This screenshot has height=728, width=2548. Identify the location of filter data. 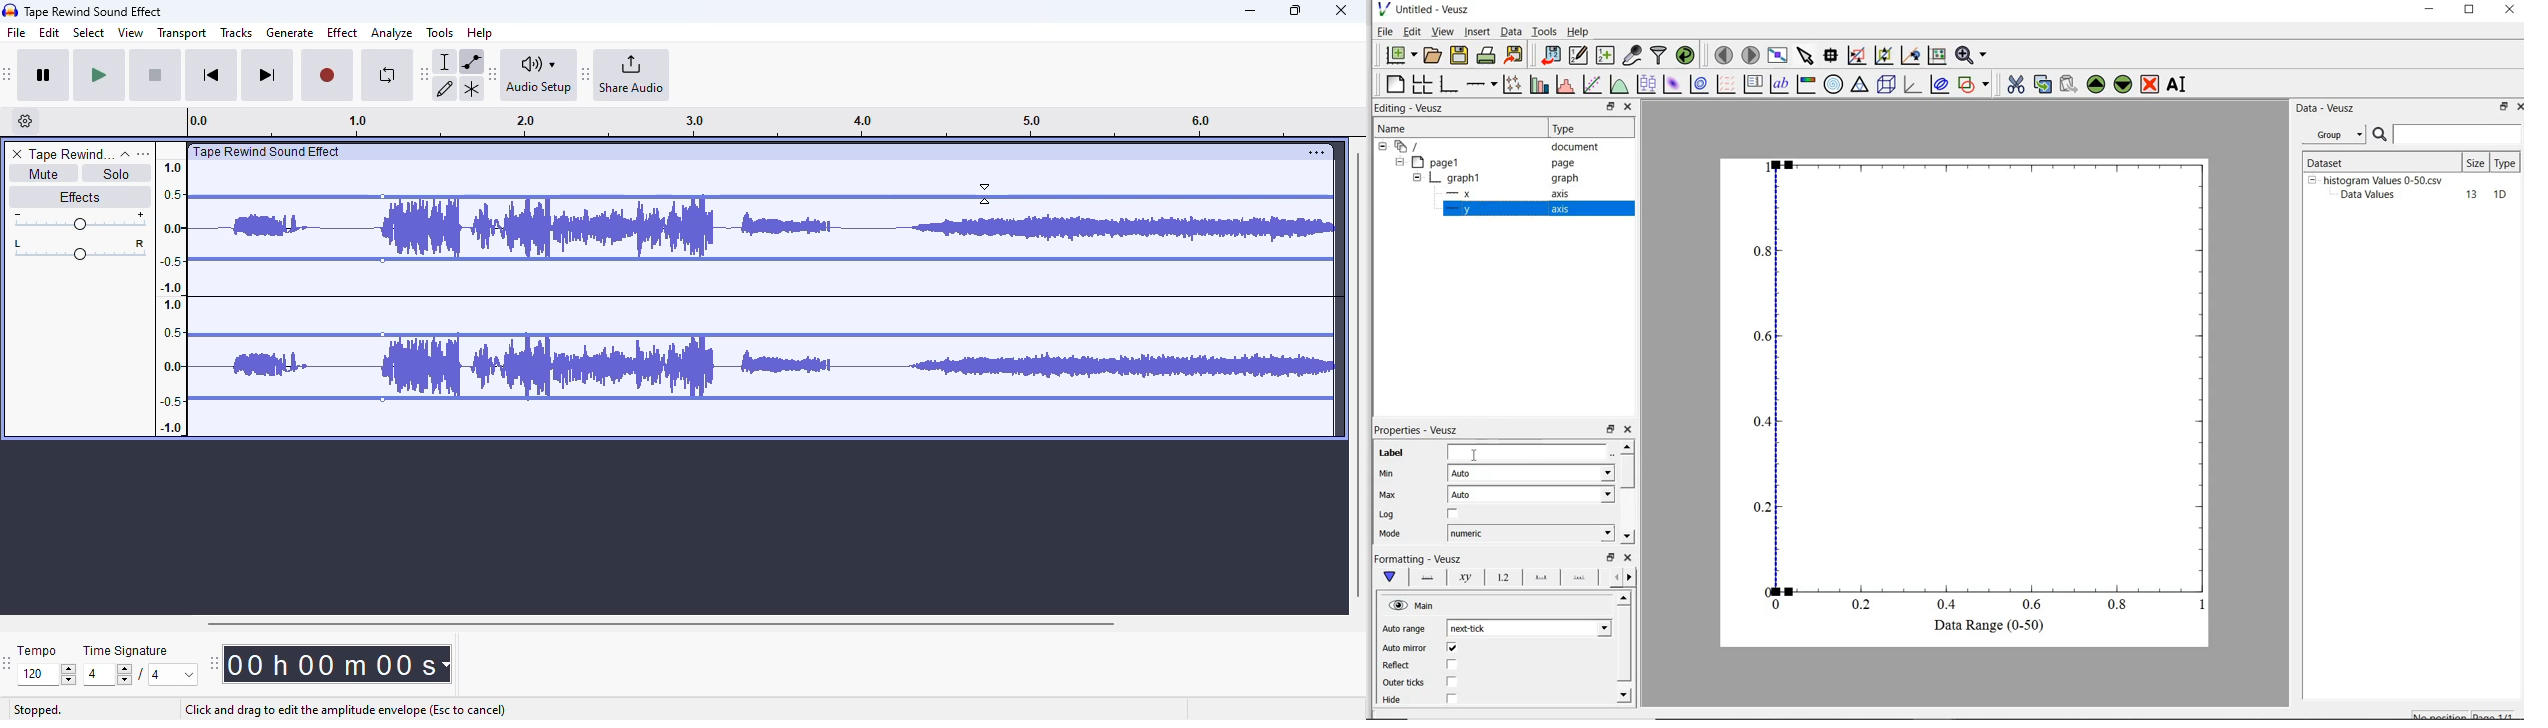
(1659, 55).